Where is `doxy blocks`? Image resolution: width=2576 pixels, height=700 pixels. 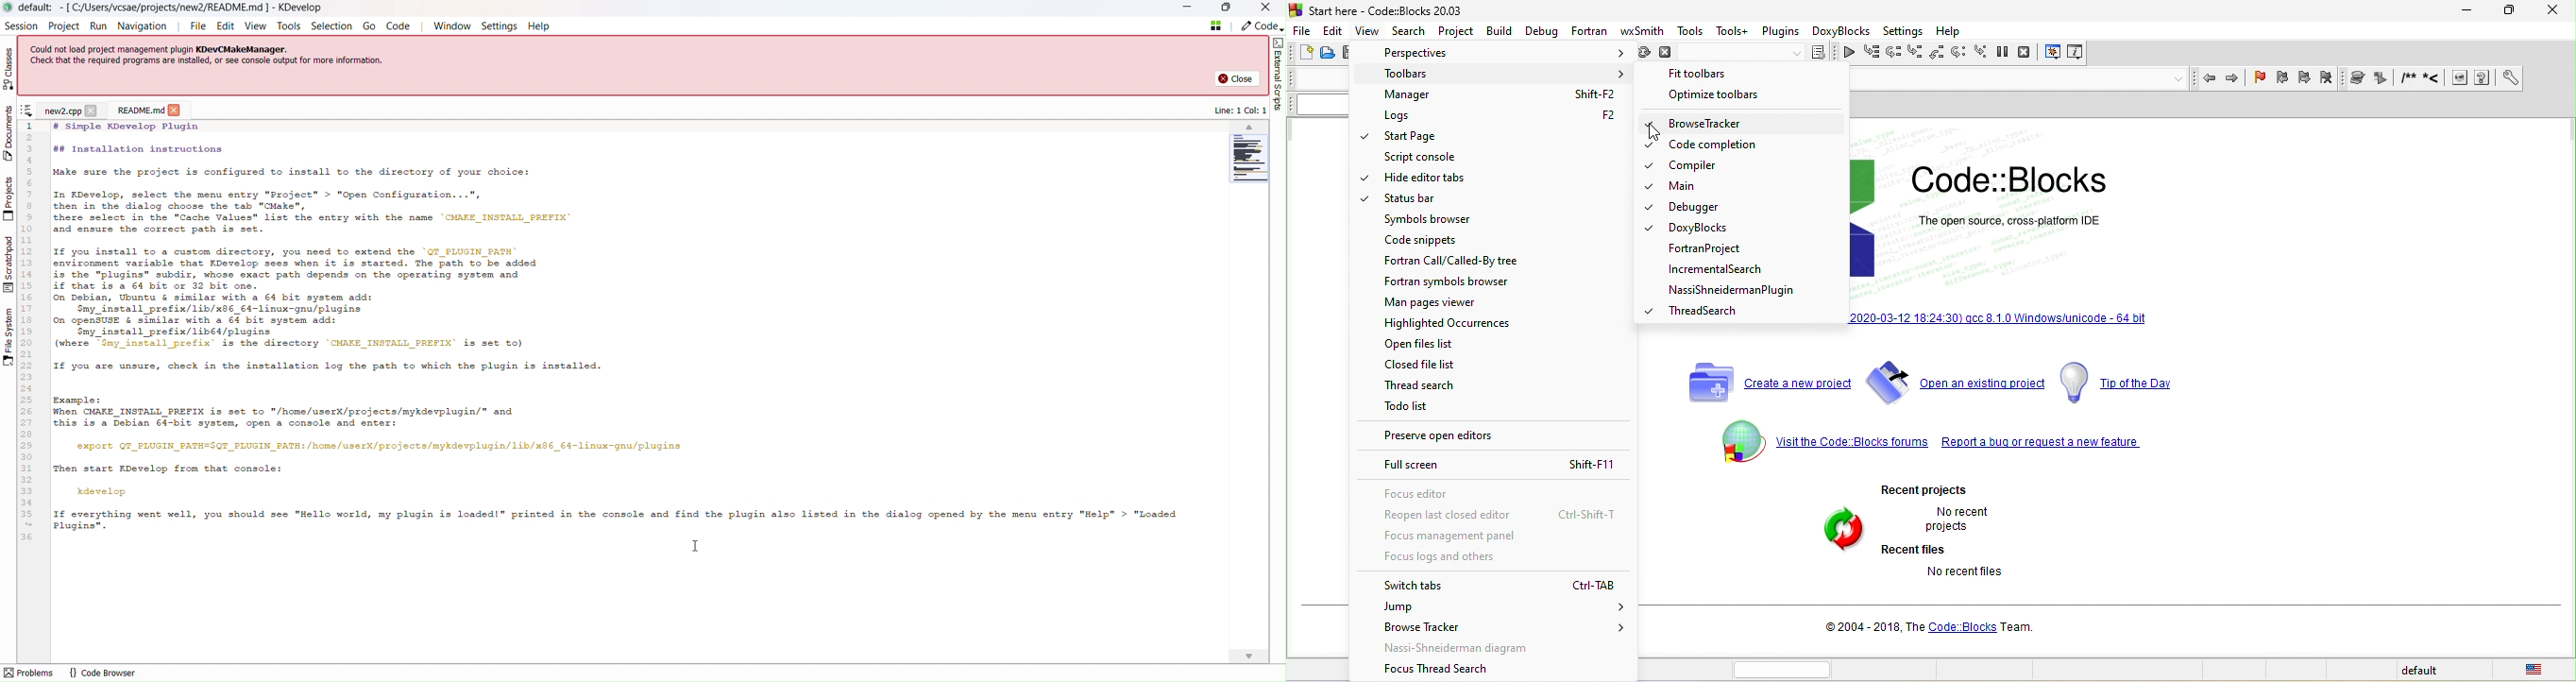 doxy blocks is located at coordinates (1686, 230).